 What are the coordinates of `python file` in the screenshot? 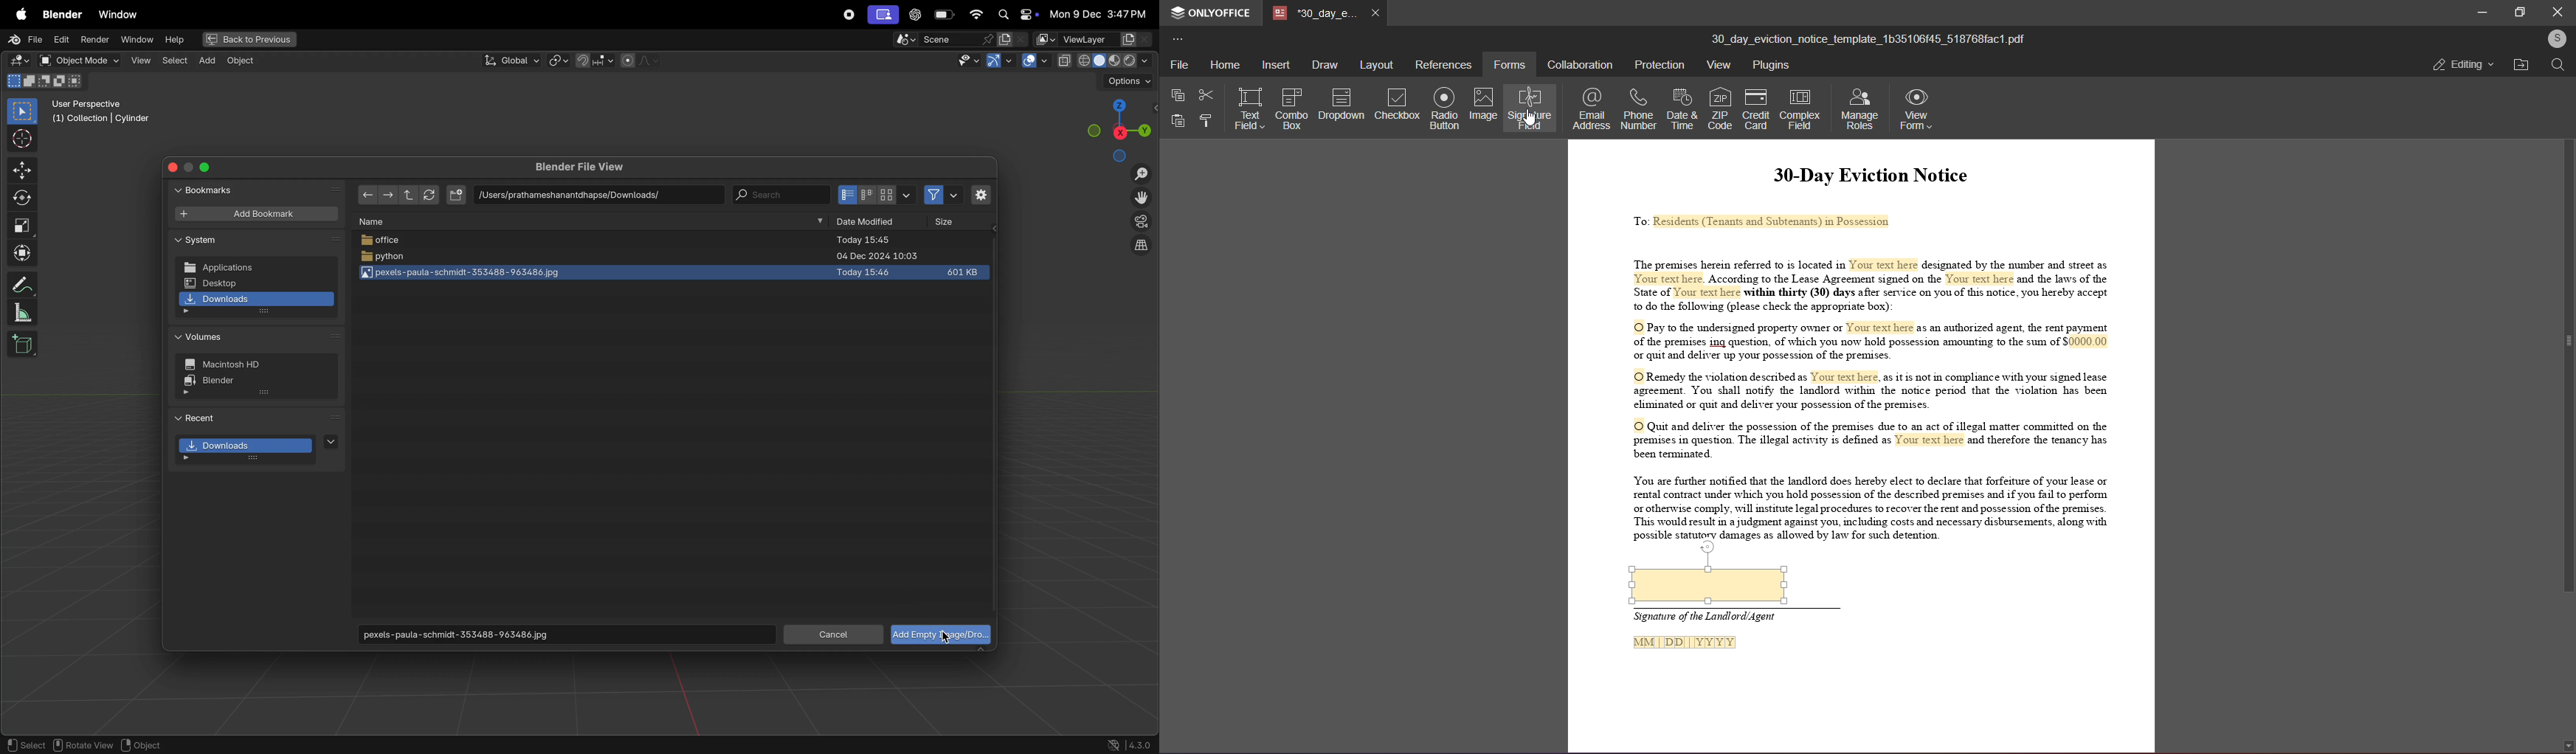 It's located at (674, 258).